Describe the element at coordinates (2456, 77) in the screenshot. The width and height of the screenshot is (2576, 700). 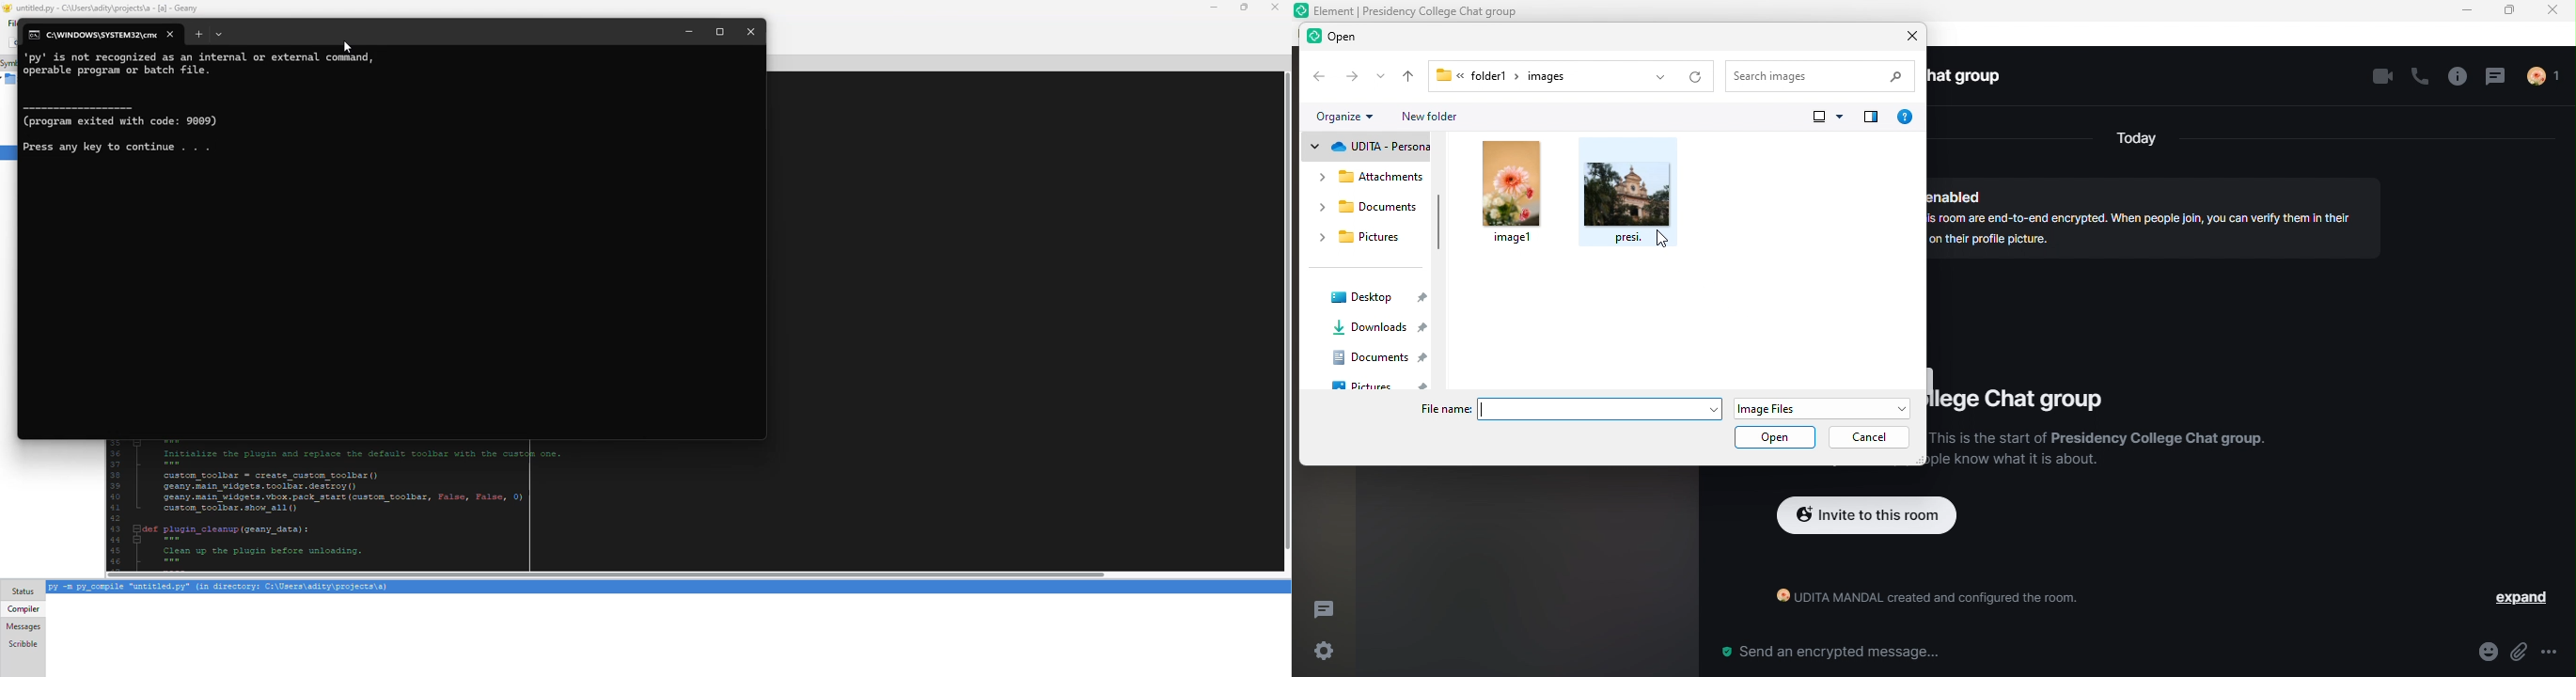
I see `info` at that location.